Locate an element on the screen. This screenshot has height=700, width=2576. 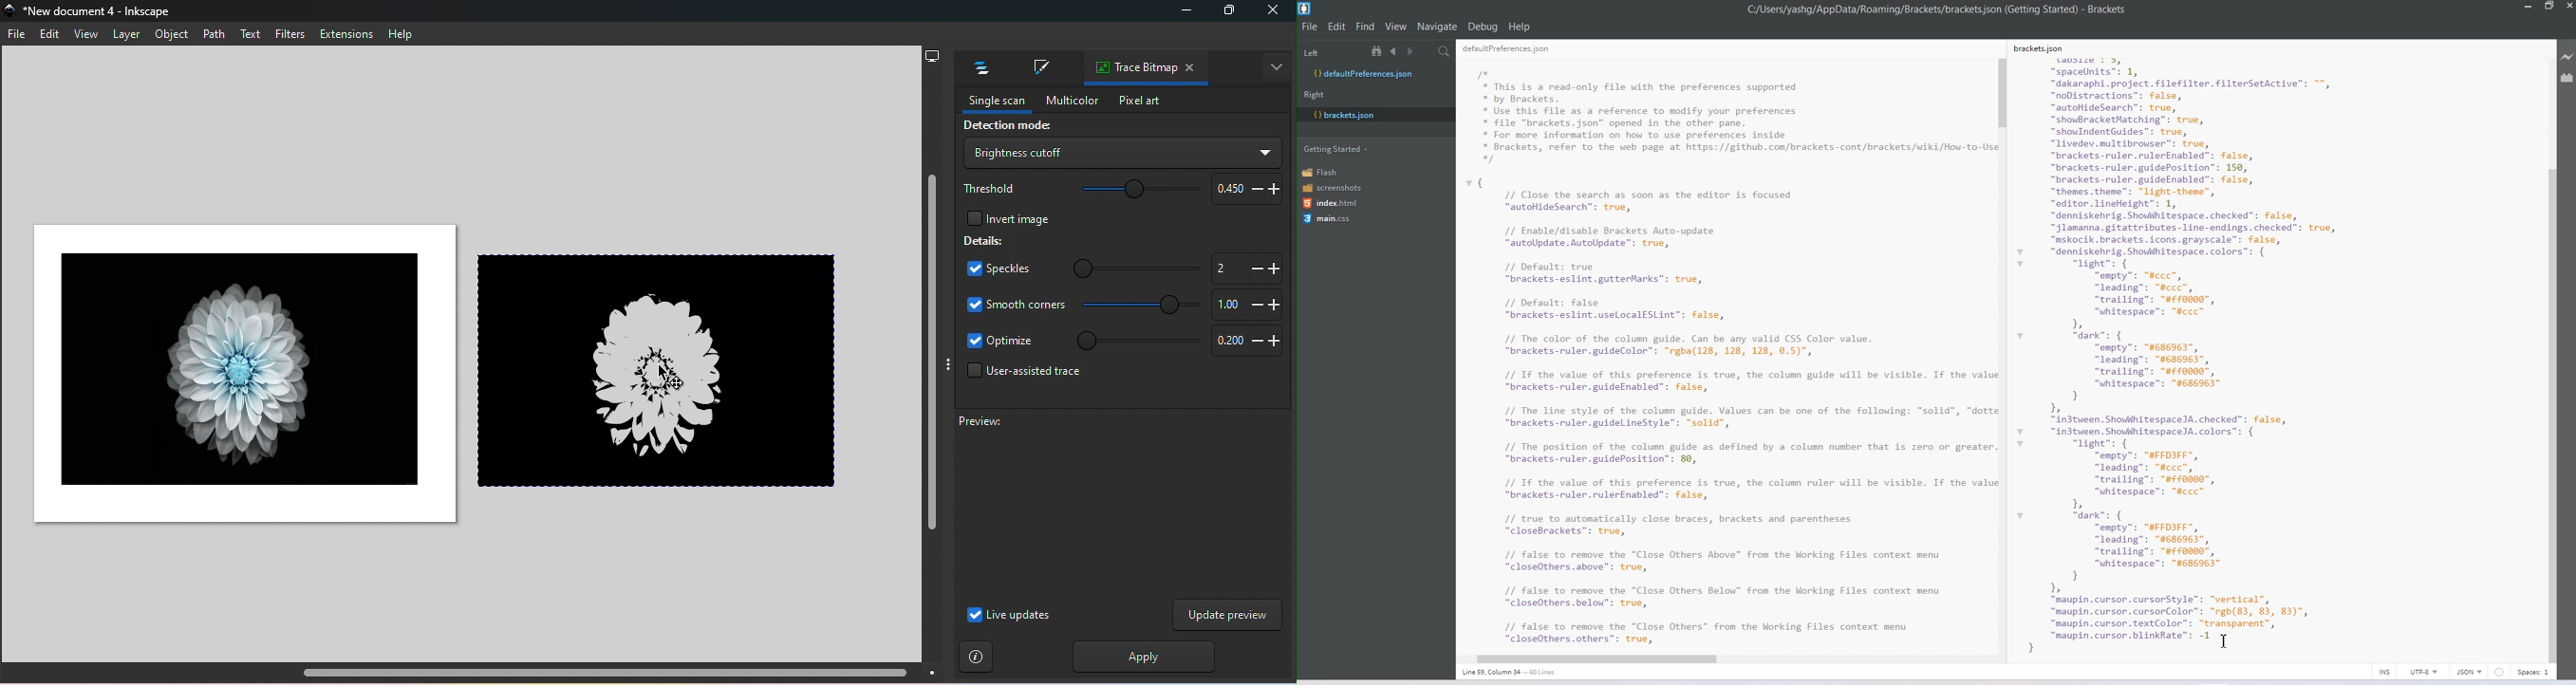
Instructions is located at coordinates (977, 657).